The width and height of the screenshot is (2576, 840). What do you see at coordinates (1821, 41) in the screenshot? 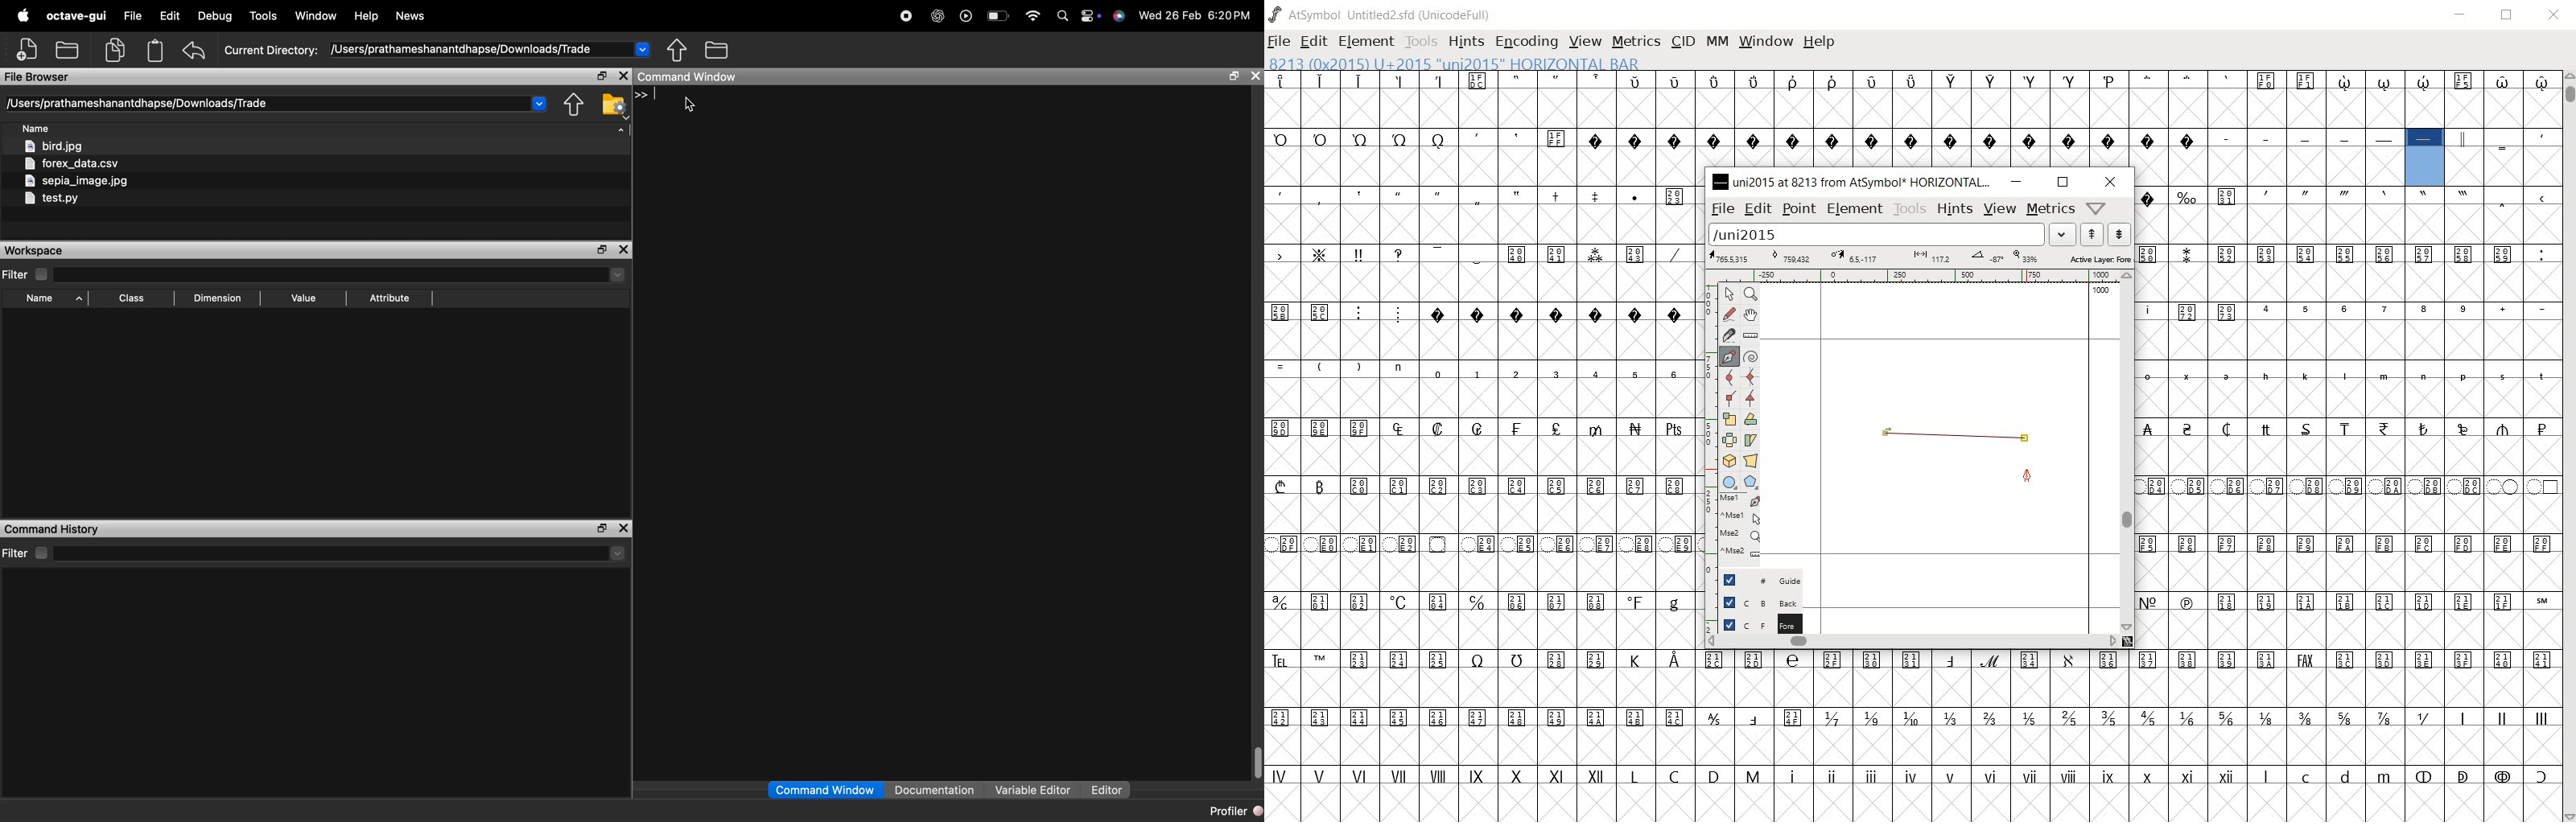
I see `HELP` at bounding box center [1821, 41].